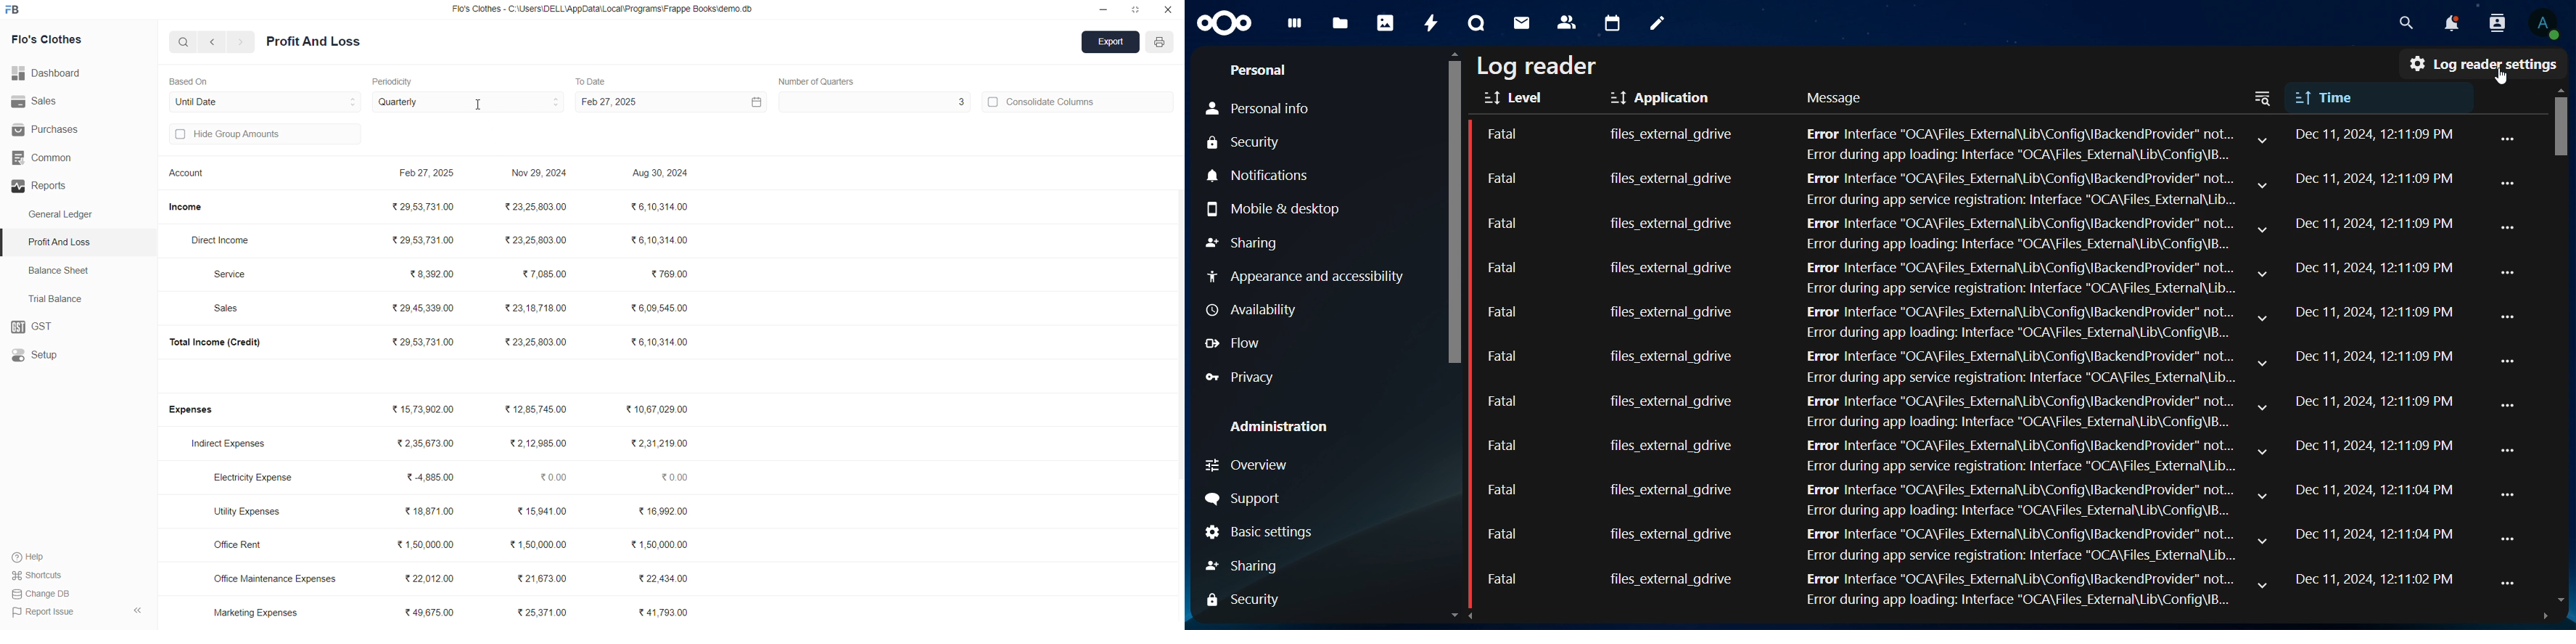  Describe the element at coordinates (190, 175) in the screenshot. I see `Account` at that location.